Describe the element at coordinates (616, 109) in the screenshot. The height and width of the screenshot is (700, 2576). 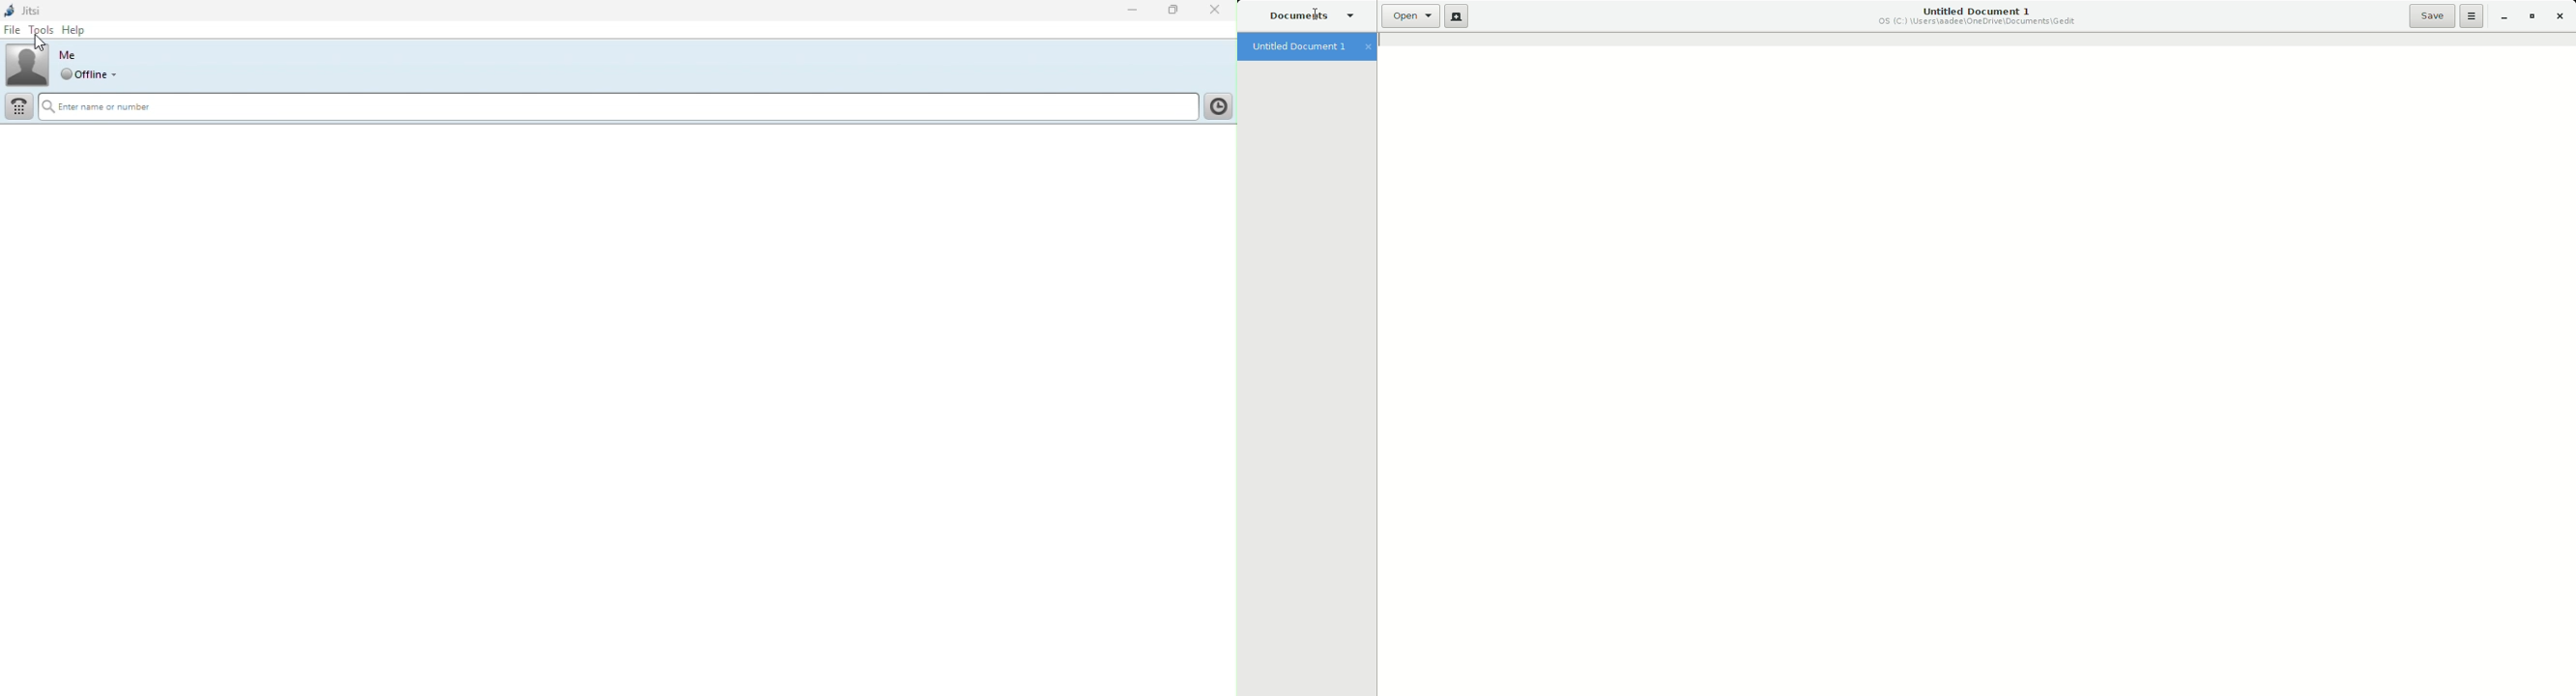
I see `Search bar` at that location.